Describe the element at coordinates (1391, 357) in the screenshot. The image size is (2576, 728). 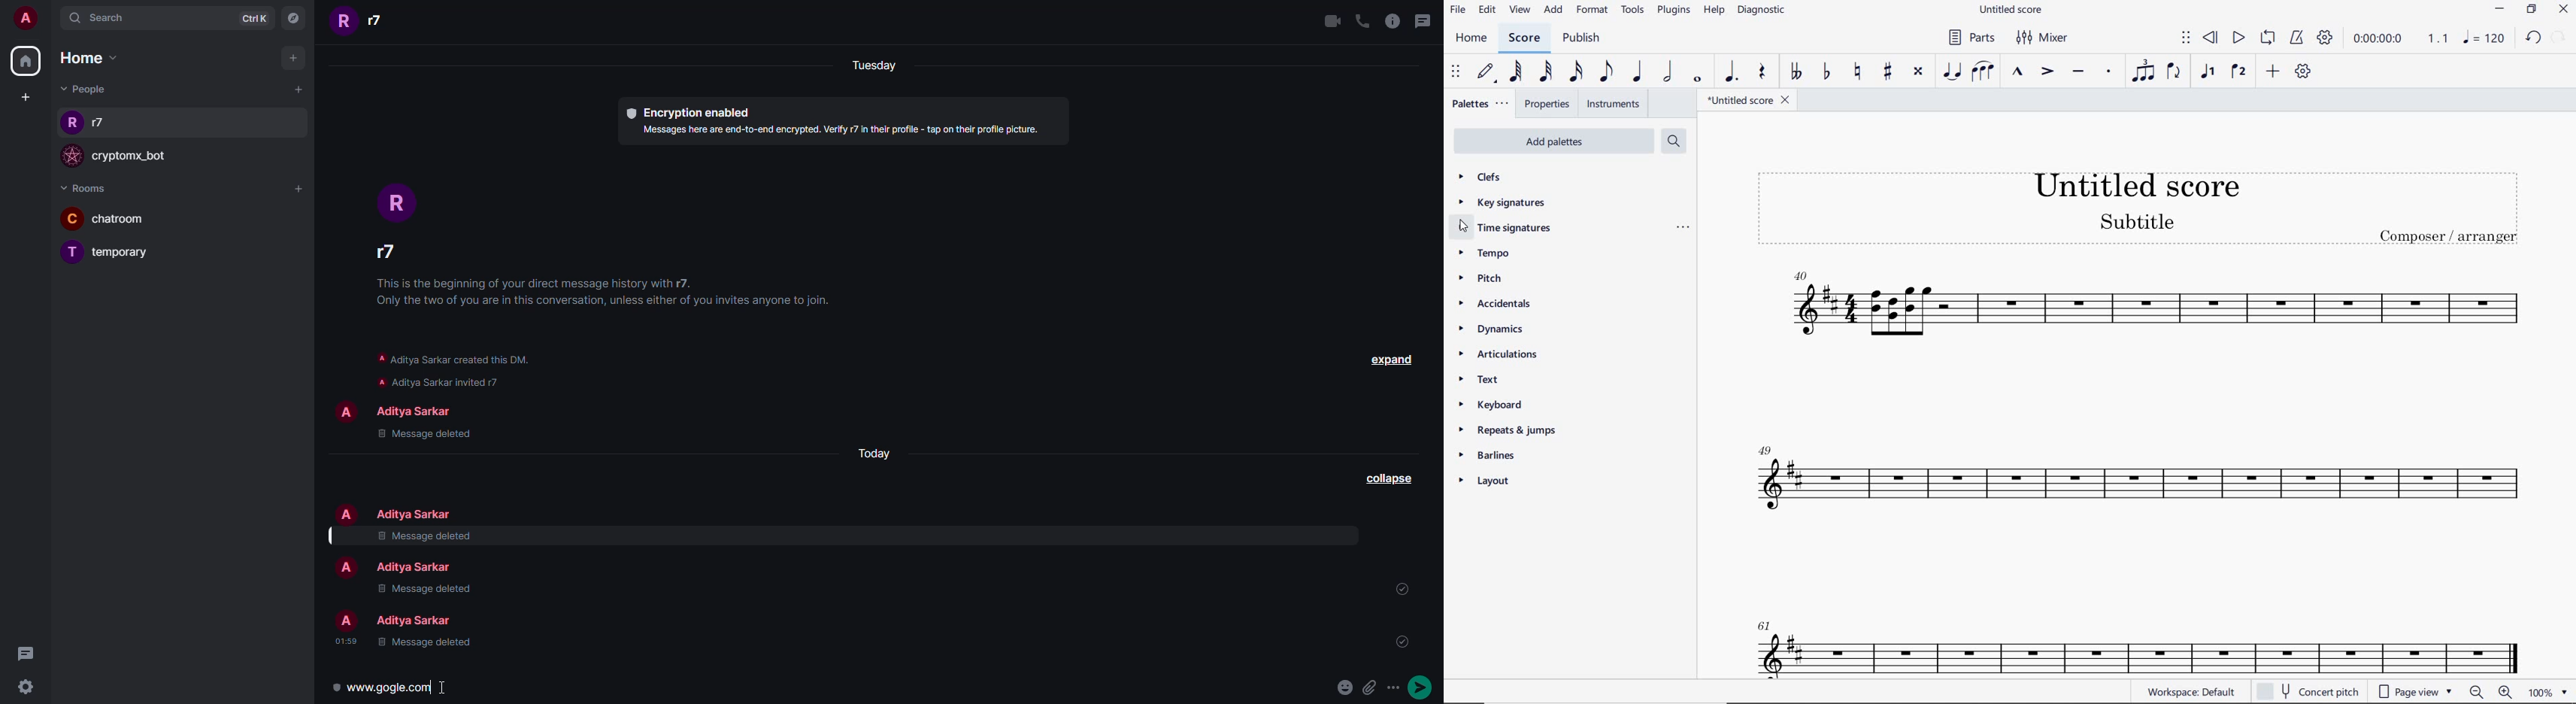
I see `expand` at that location.